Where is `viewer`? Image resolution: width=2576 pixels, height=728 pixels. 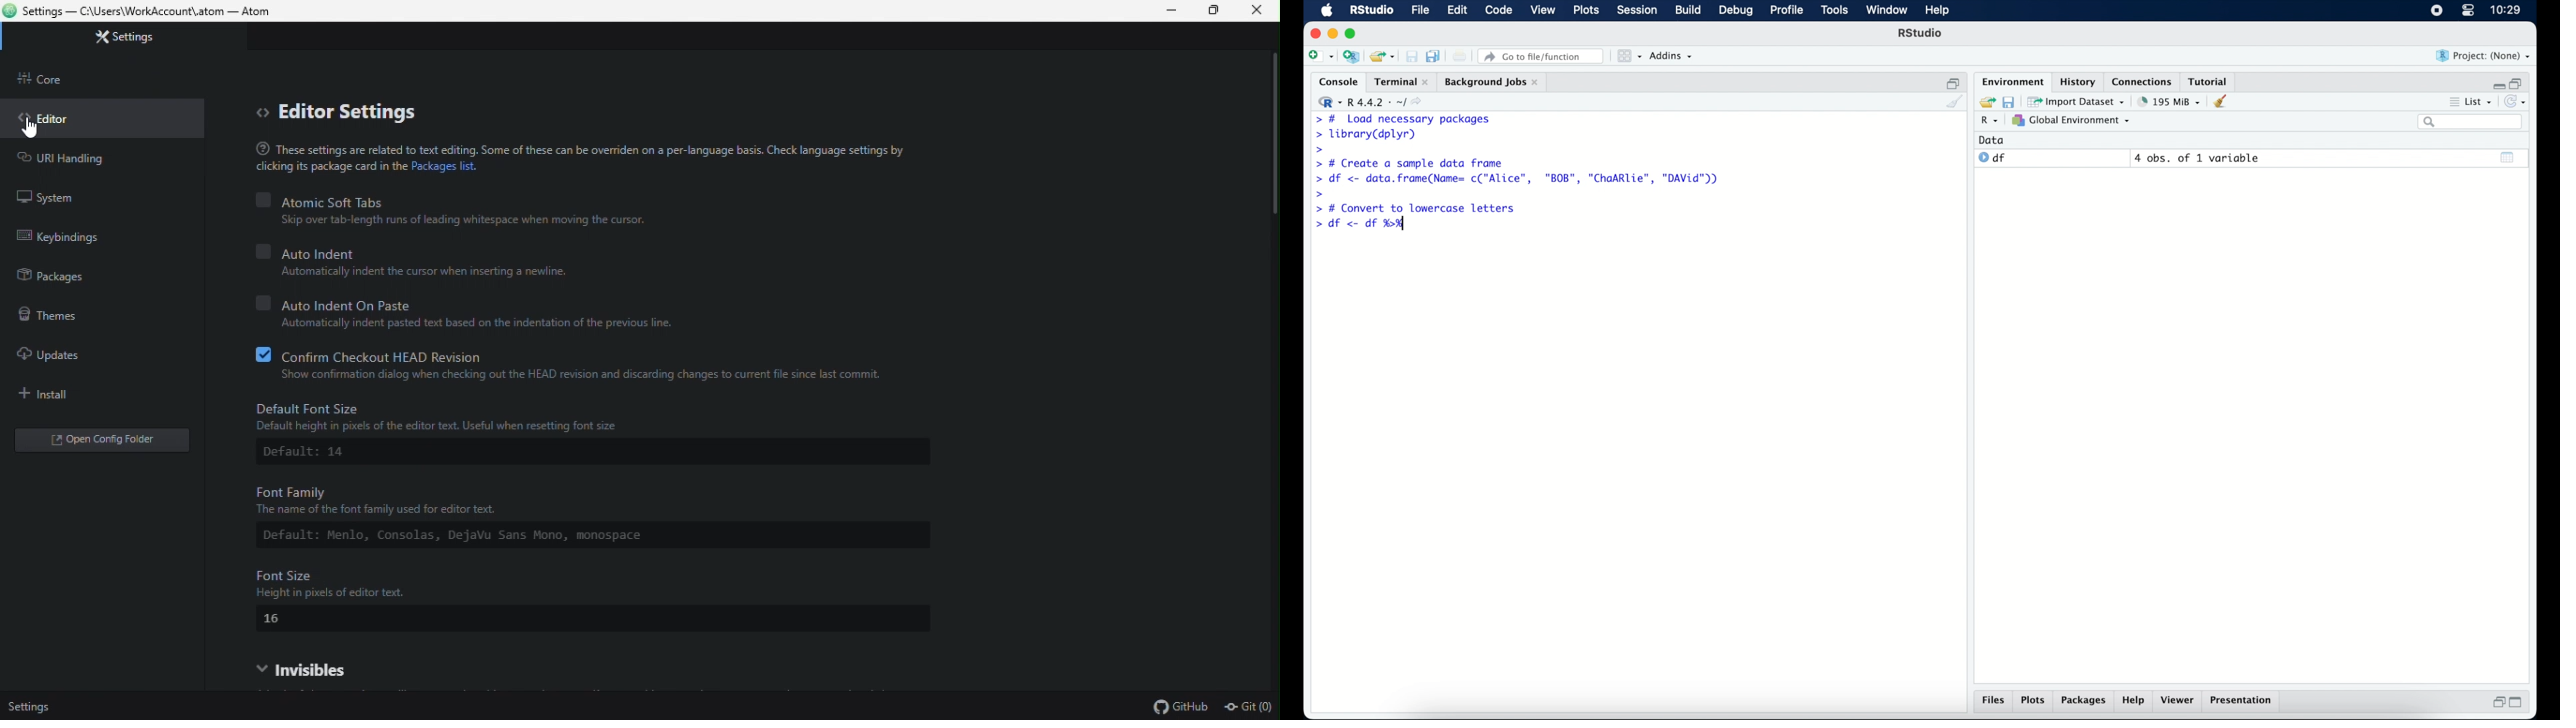
viewer is located at coordinates (2180, 701).